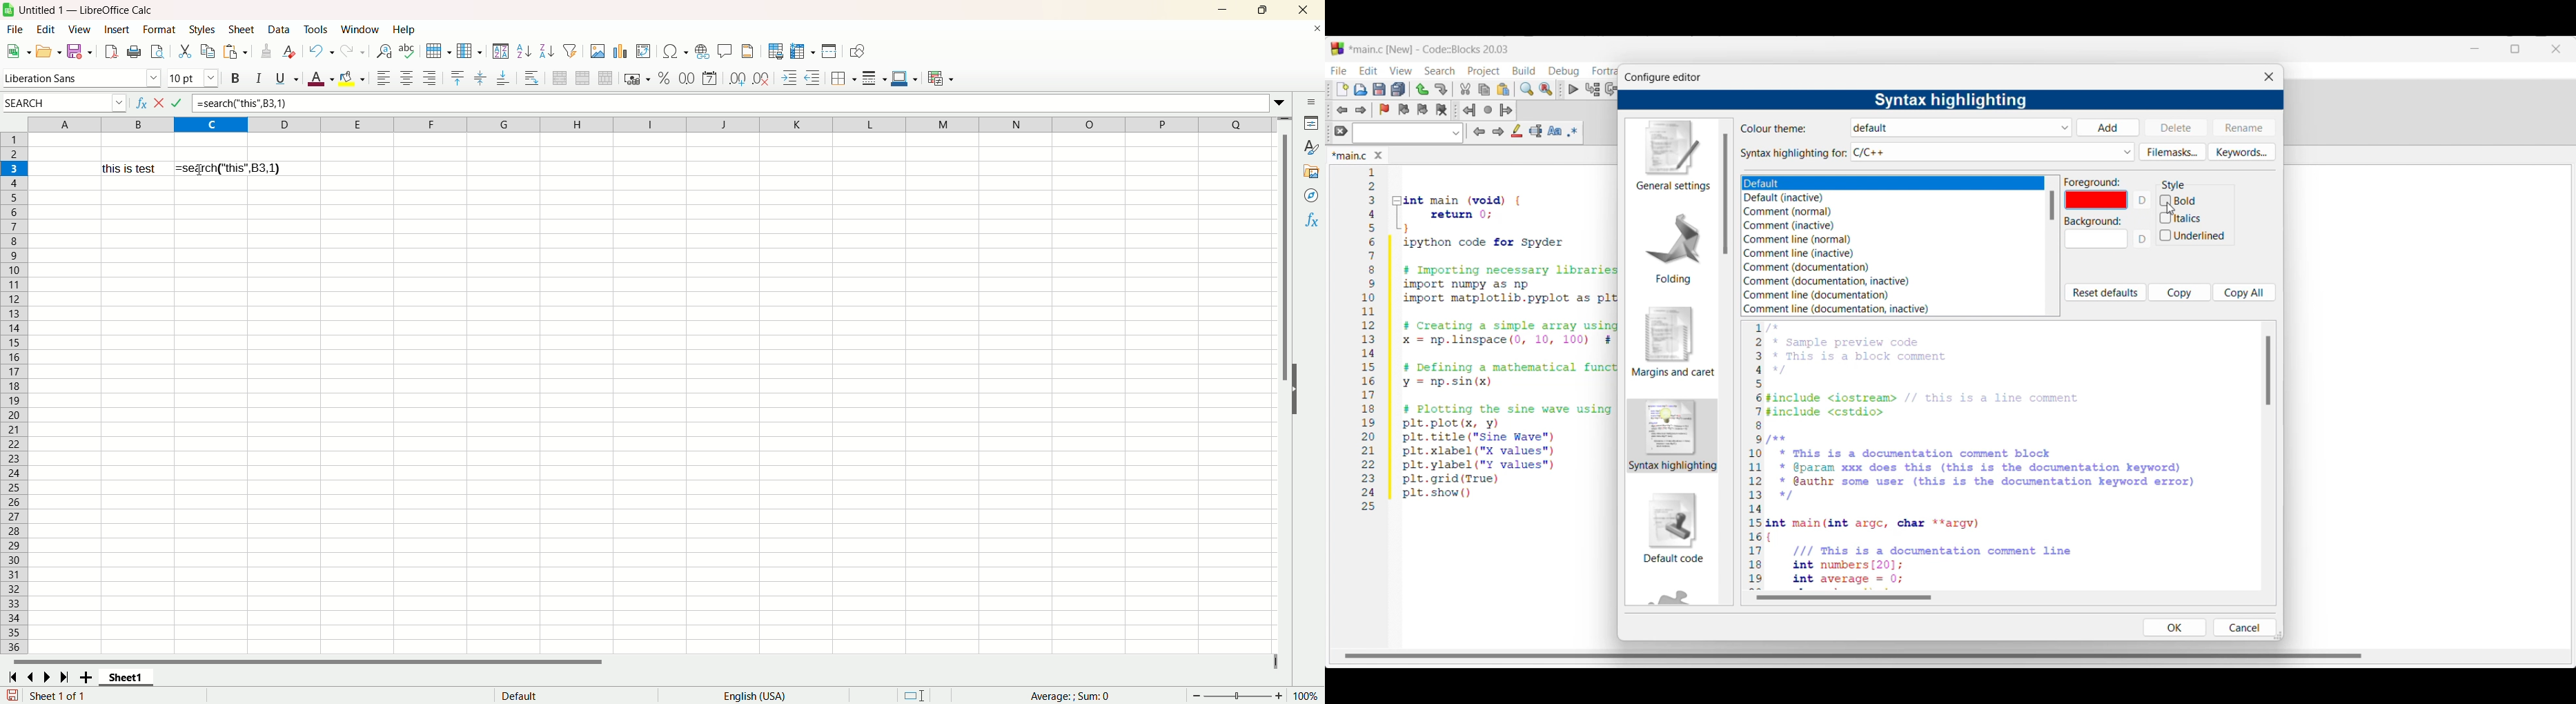 The width and height of the screenshot is (2576, 728). Describe the element at coordinates (14, 168) in the screenshot. I see `active row` at that location.